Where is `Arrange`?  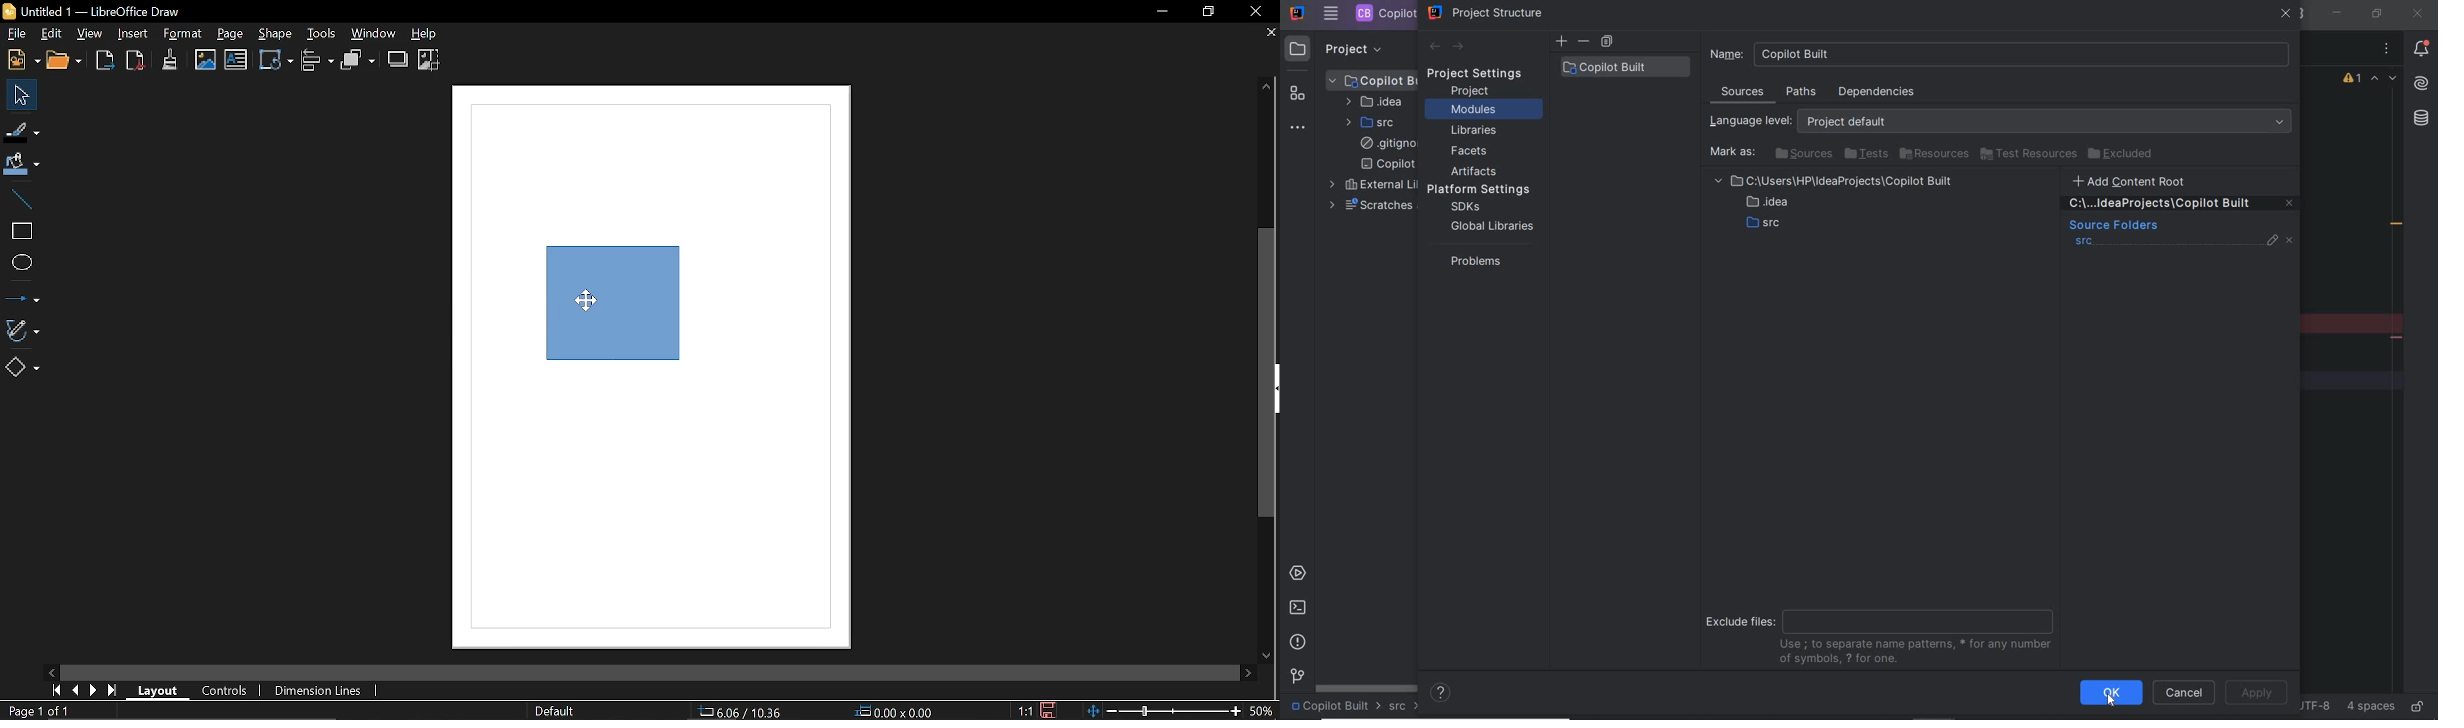 Arrange is located at coordinates (359, 60).